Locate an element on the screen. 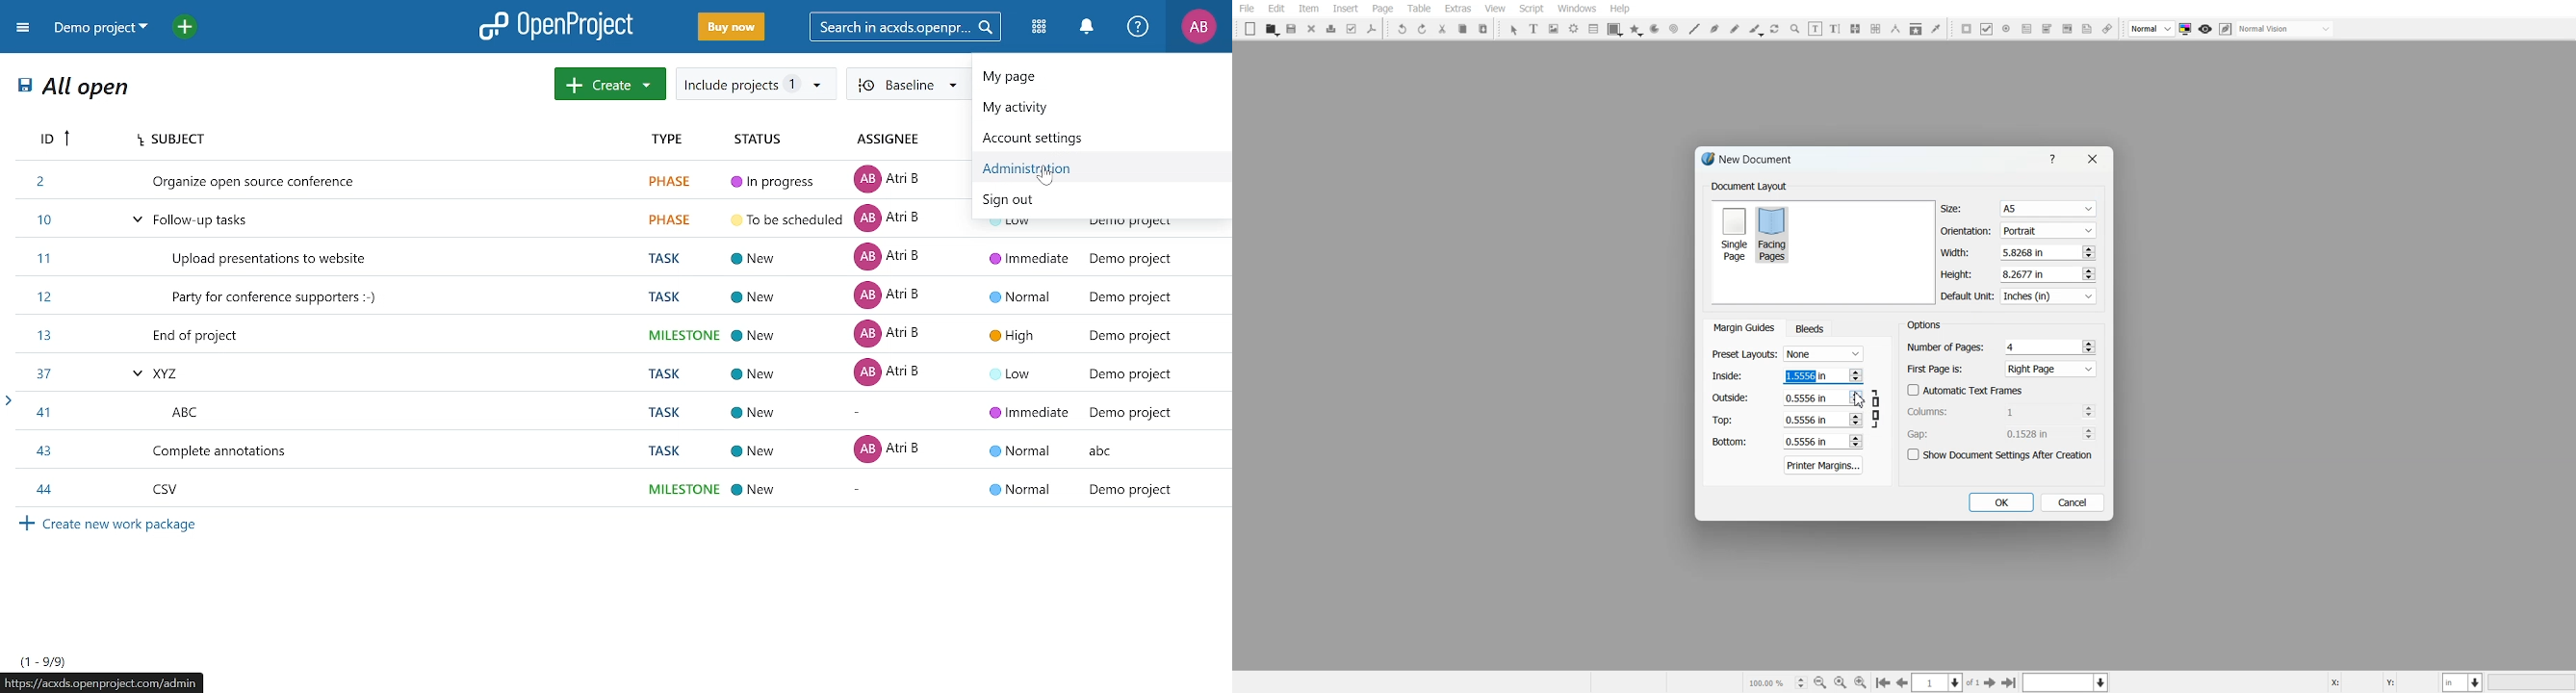 This screenshot has height=700, width=2576. Spiral is located at coordinates (1673, 29).